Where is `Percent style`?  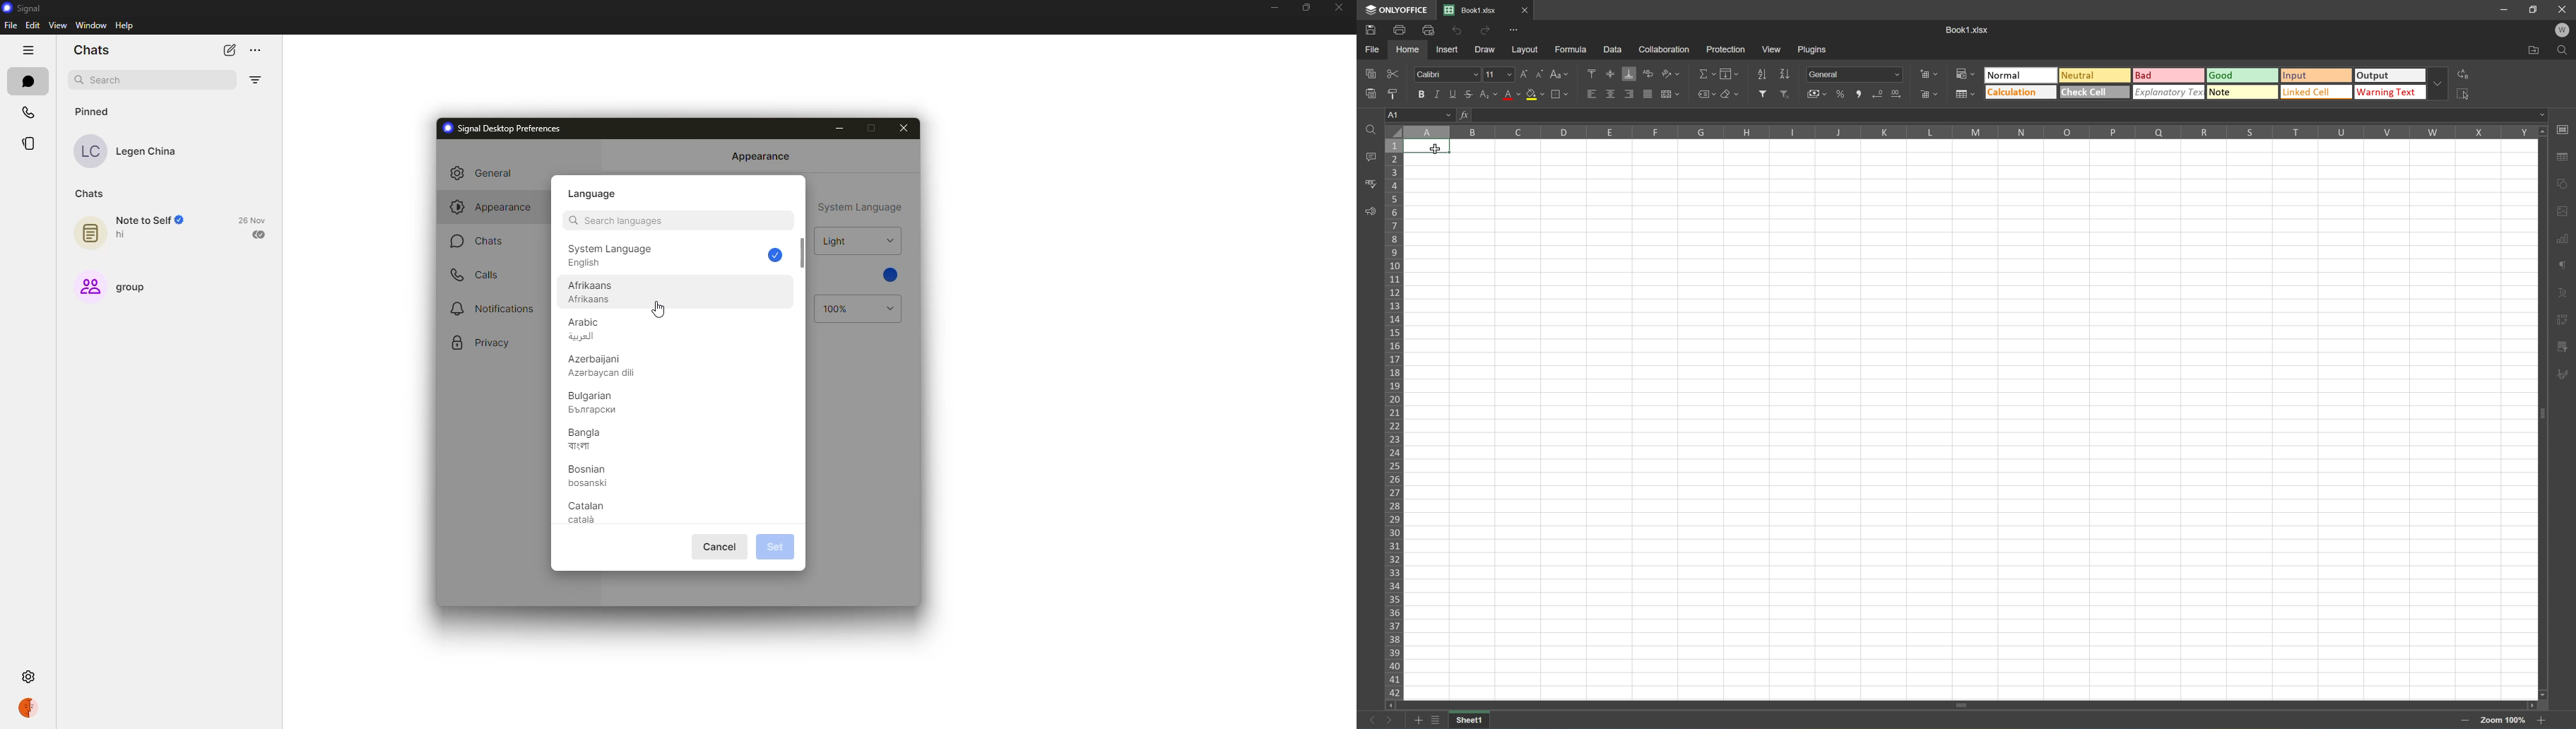
Percent style is located at coordinates (1842, 95).